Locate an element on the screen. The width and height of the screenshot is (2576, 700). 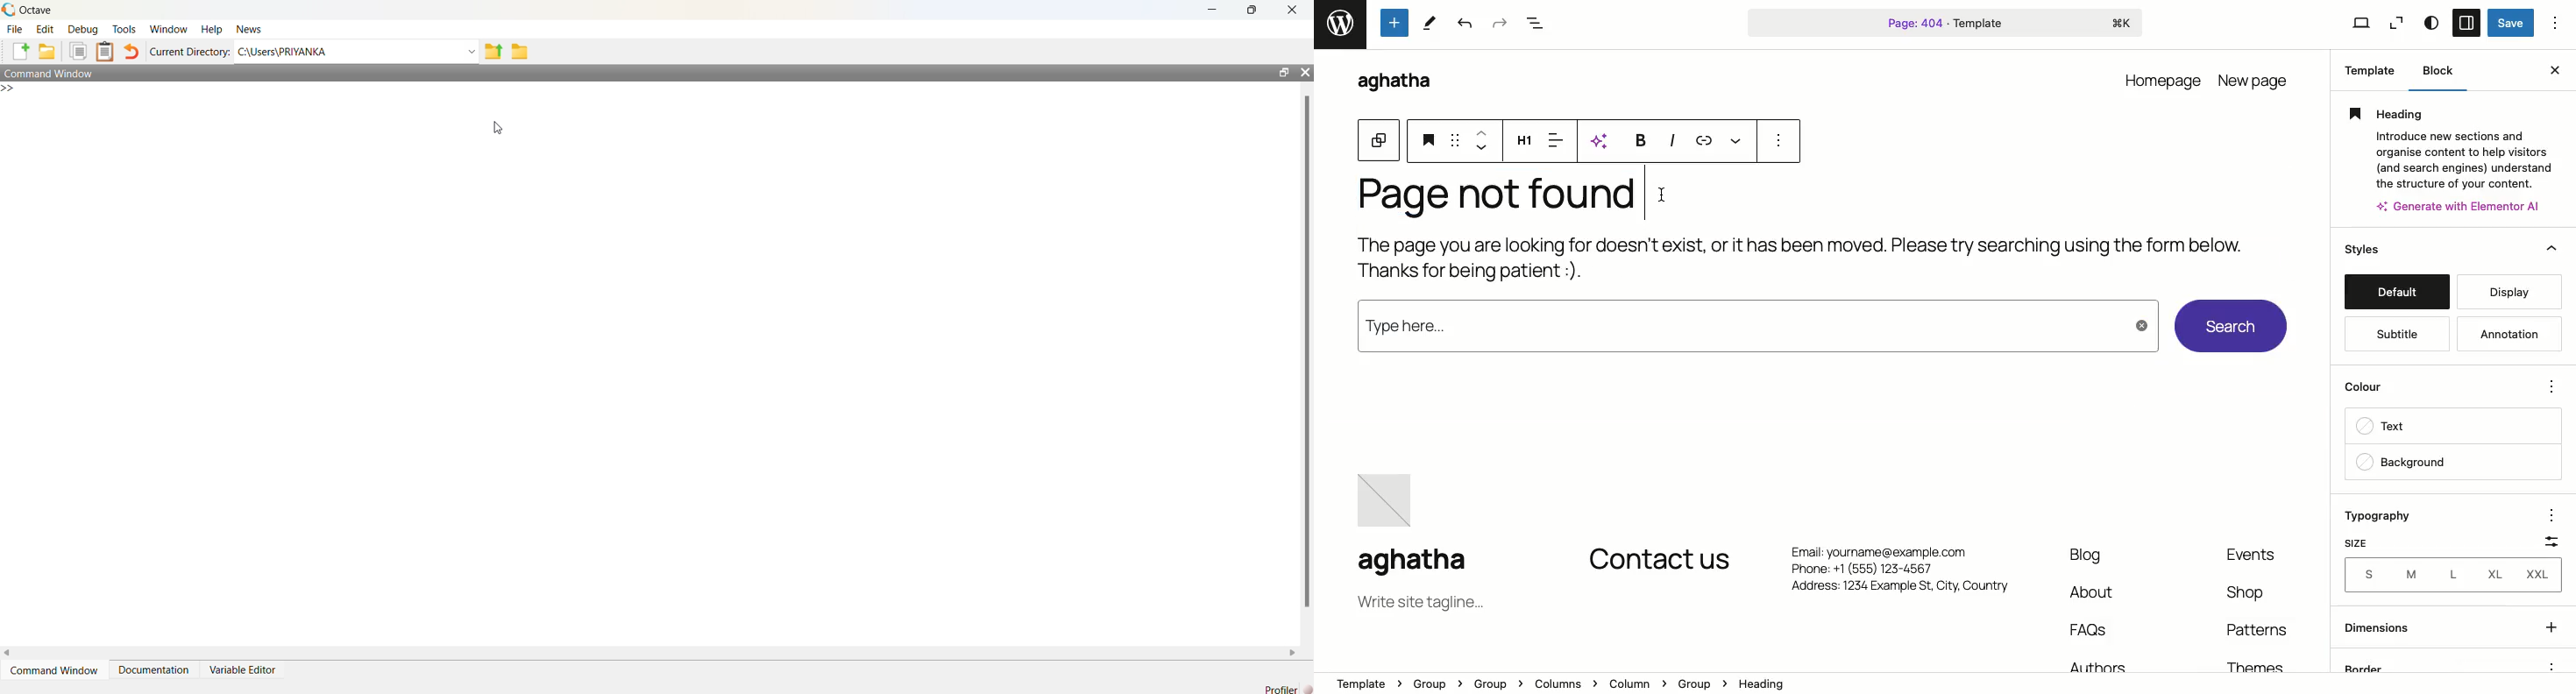
Email: yourname@example.com is located at coordinates (1891, 549).